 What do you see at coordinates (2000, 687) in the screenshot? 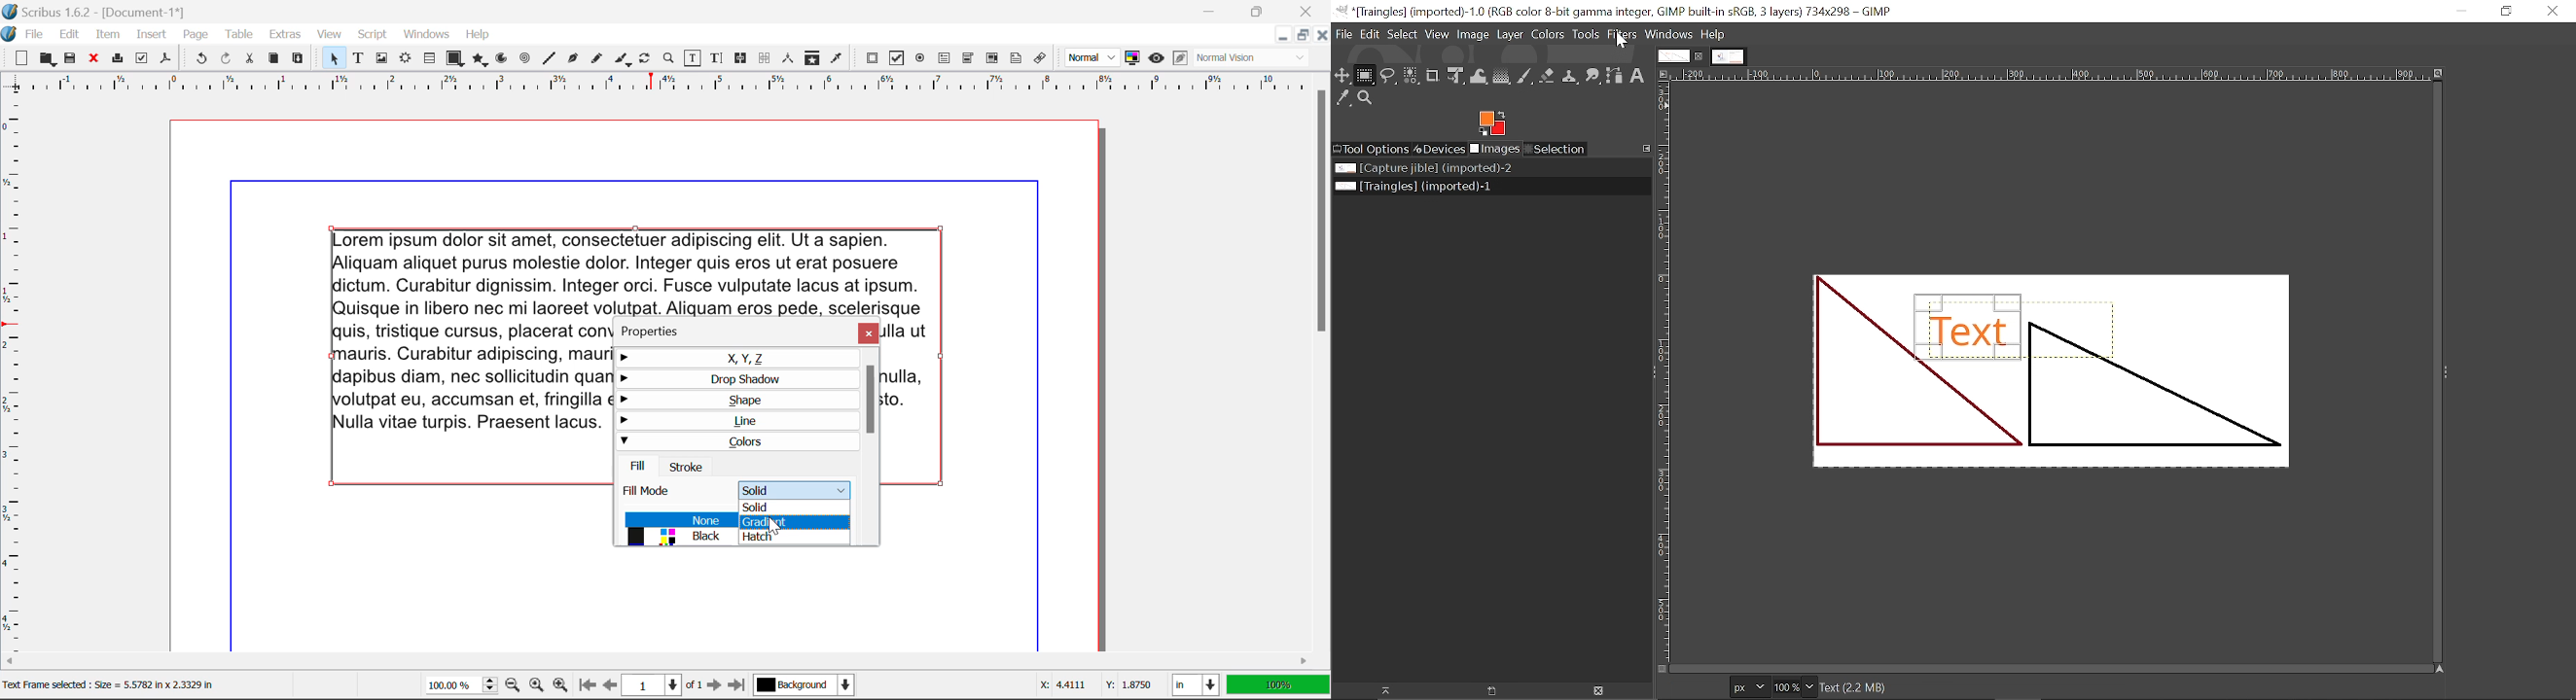
I see `Text (2.2 MB)` at bounding box center [2000, 687].